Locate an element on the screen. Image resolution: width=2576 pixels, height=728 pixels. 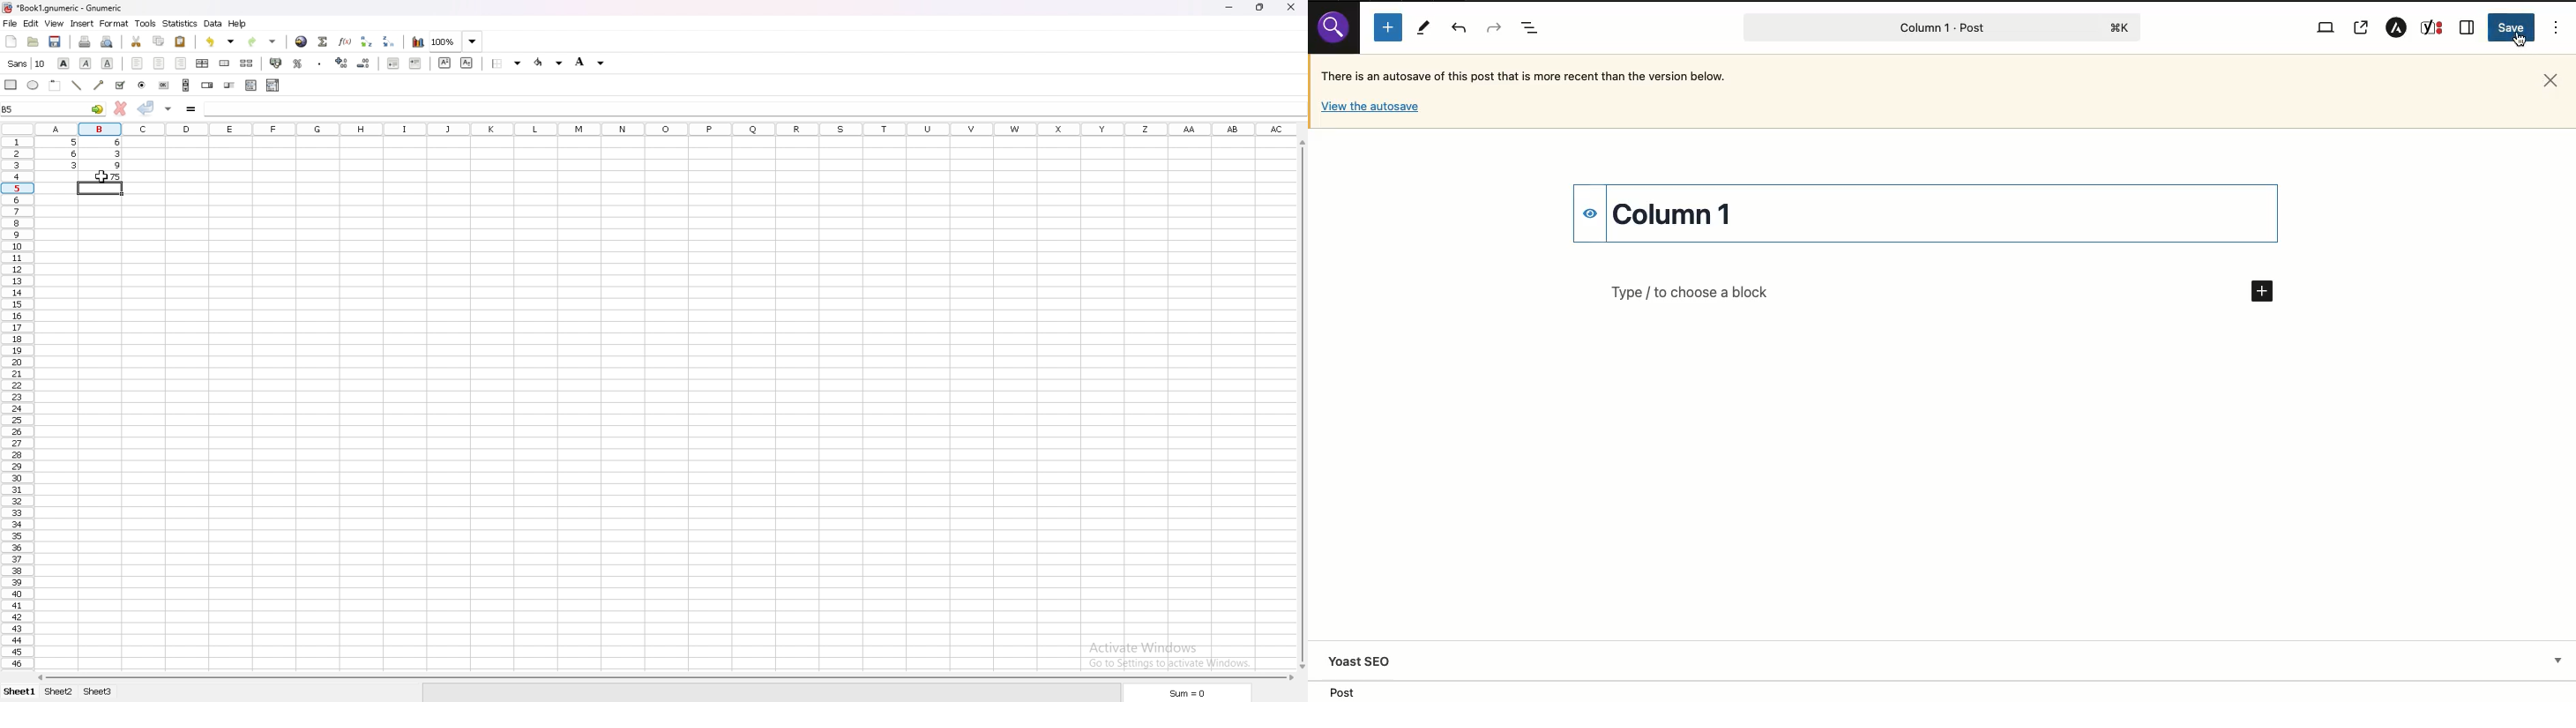
view is located at coordinates (55, 24).